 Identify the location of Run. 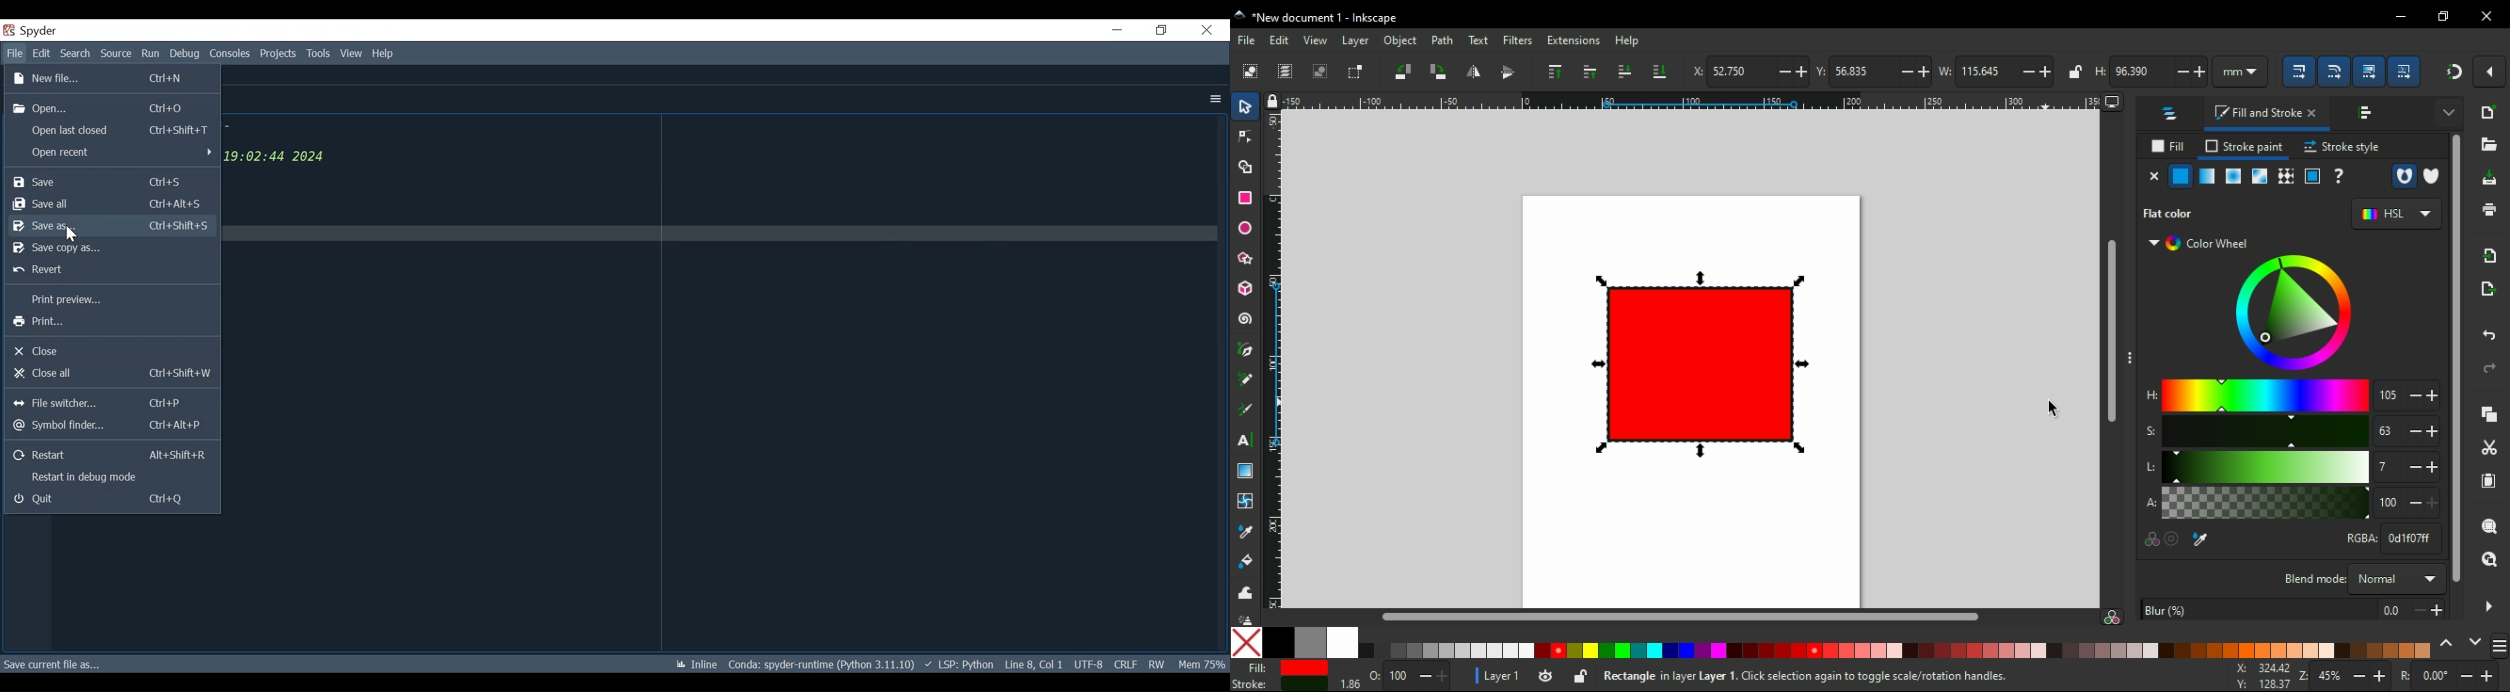
(151, 54).